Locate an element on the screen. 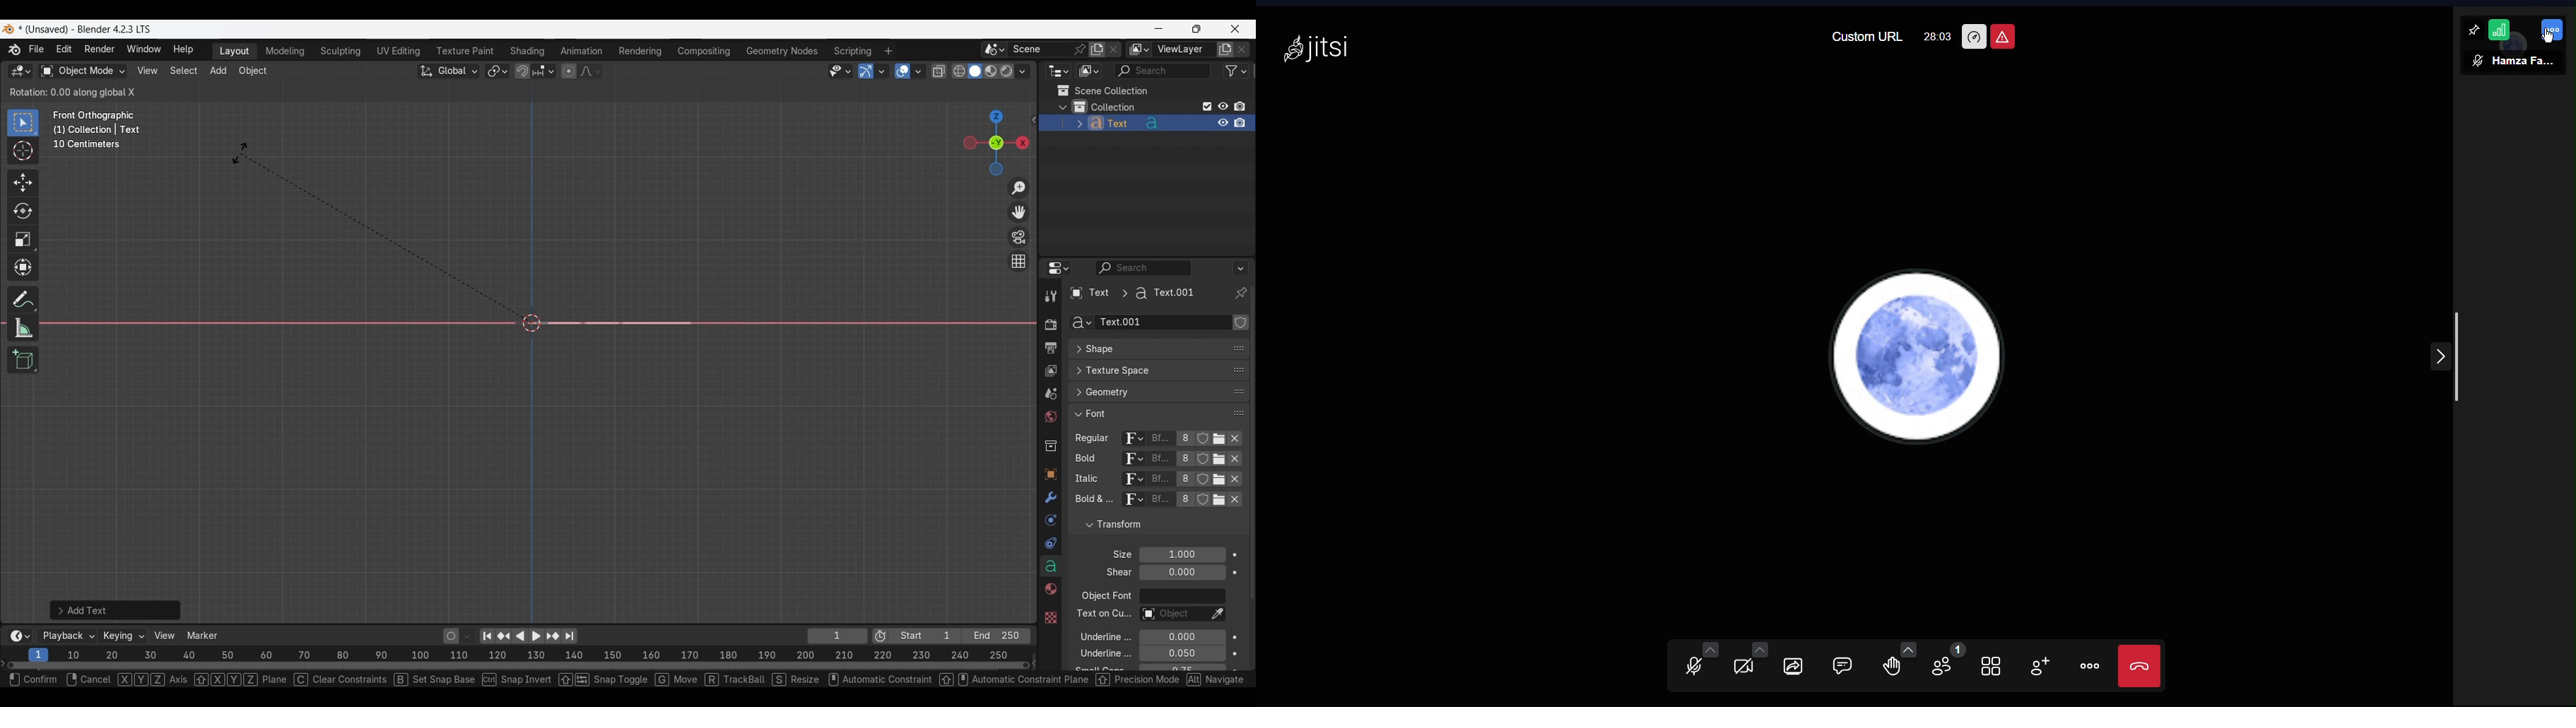 The height and width of the screenshot is (728, 2576). Chat is located at coordinates (1853, 665).